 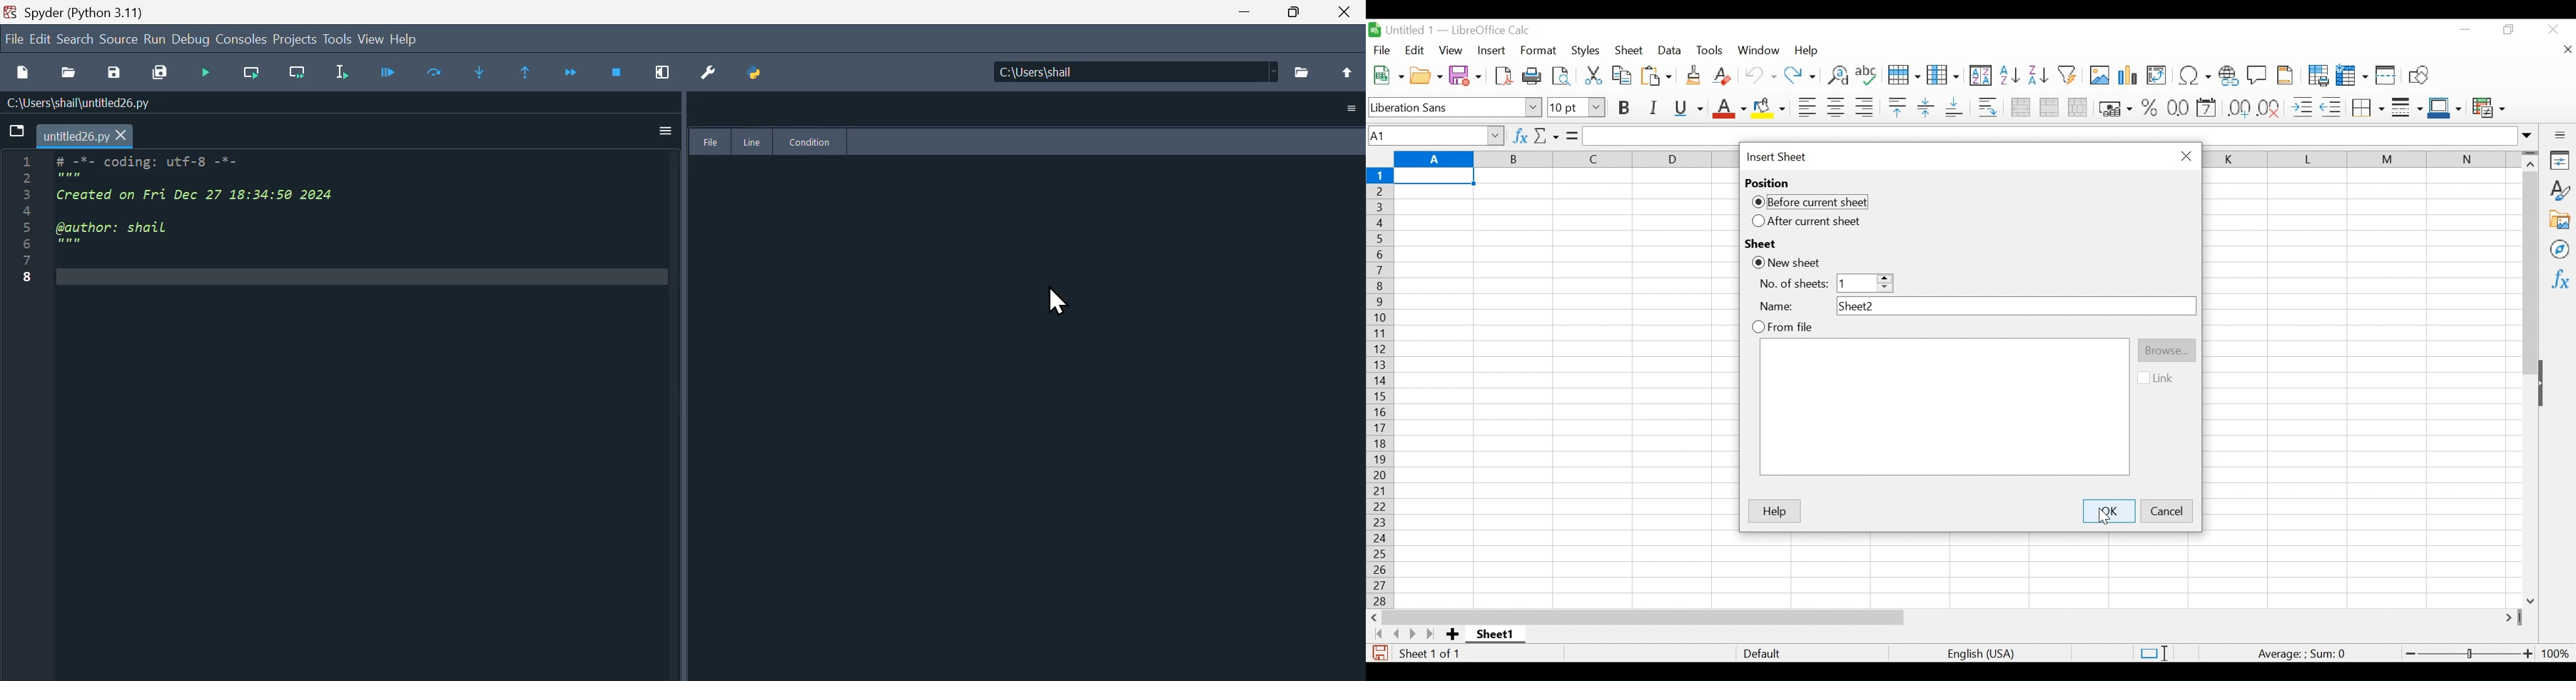 I want to click on Insert Special Characters, so click(x=2193, y=76).